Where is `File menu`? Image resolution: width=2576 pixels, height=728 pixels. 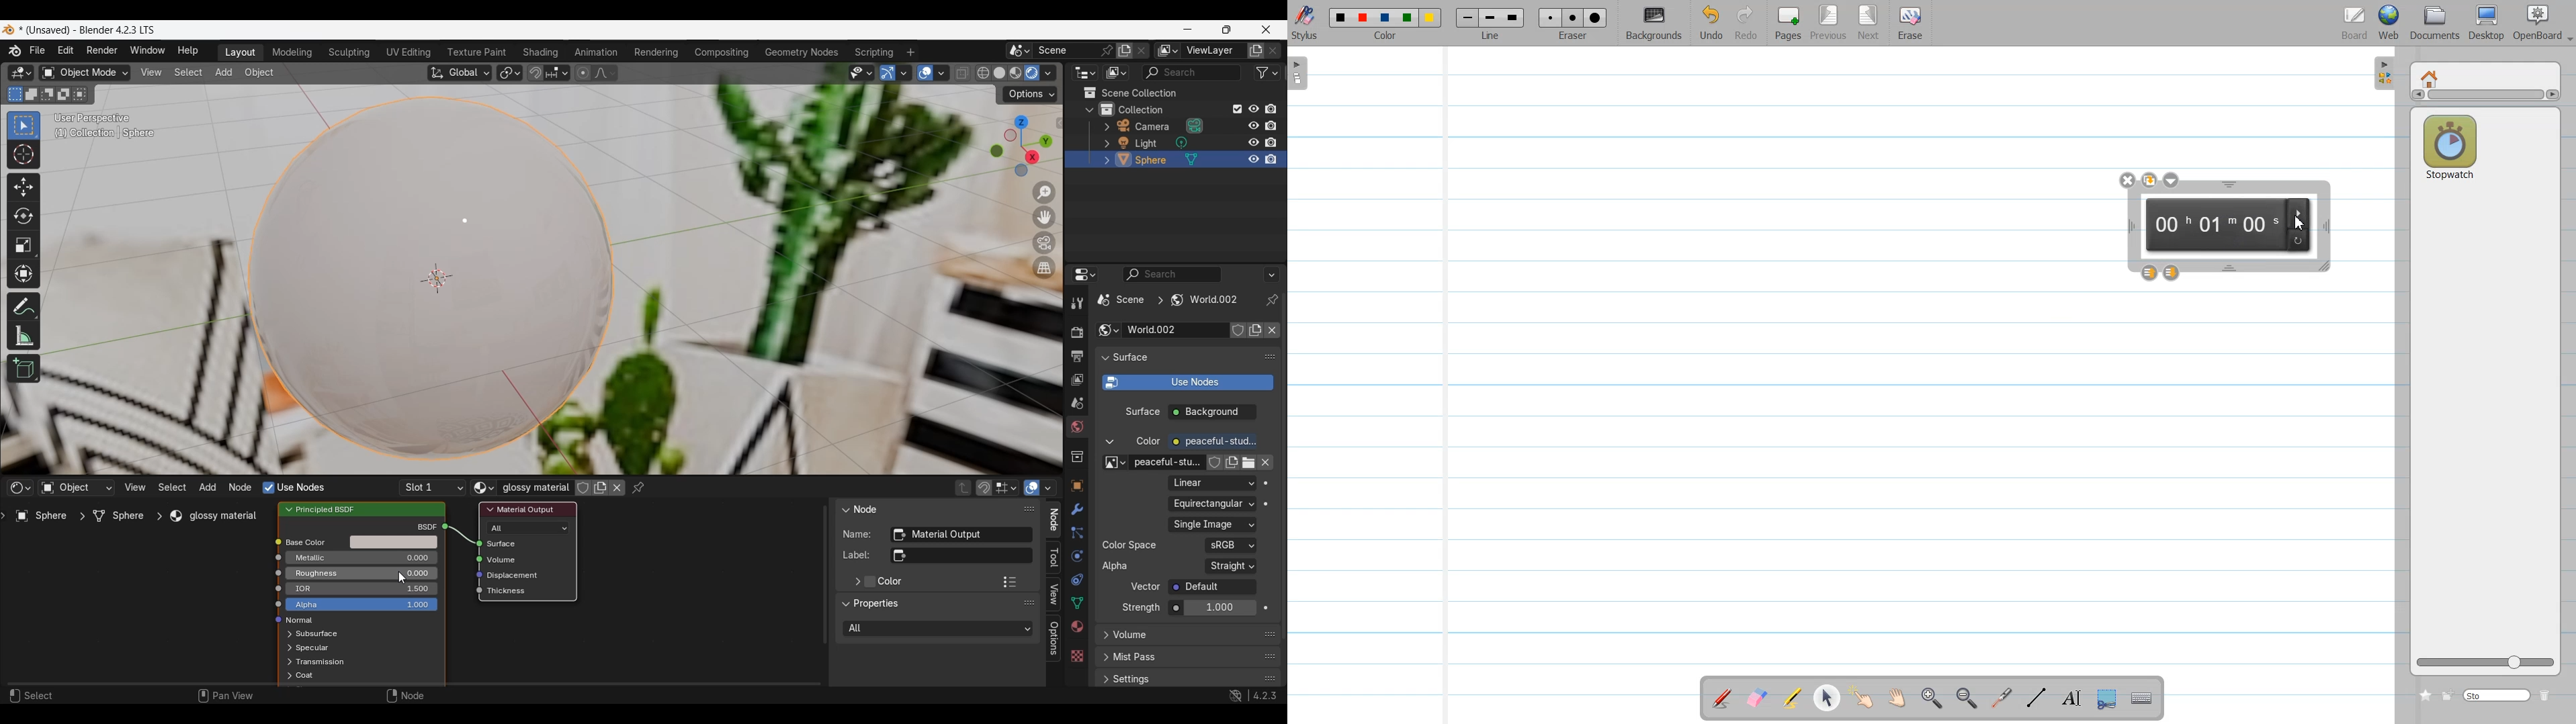 File menu is located at coordinates (37, 51).